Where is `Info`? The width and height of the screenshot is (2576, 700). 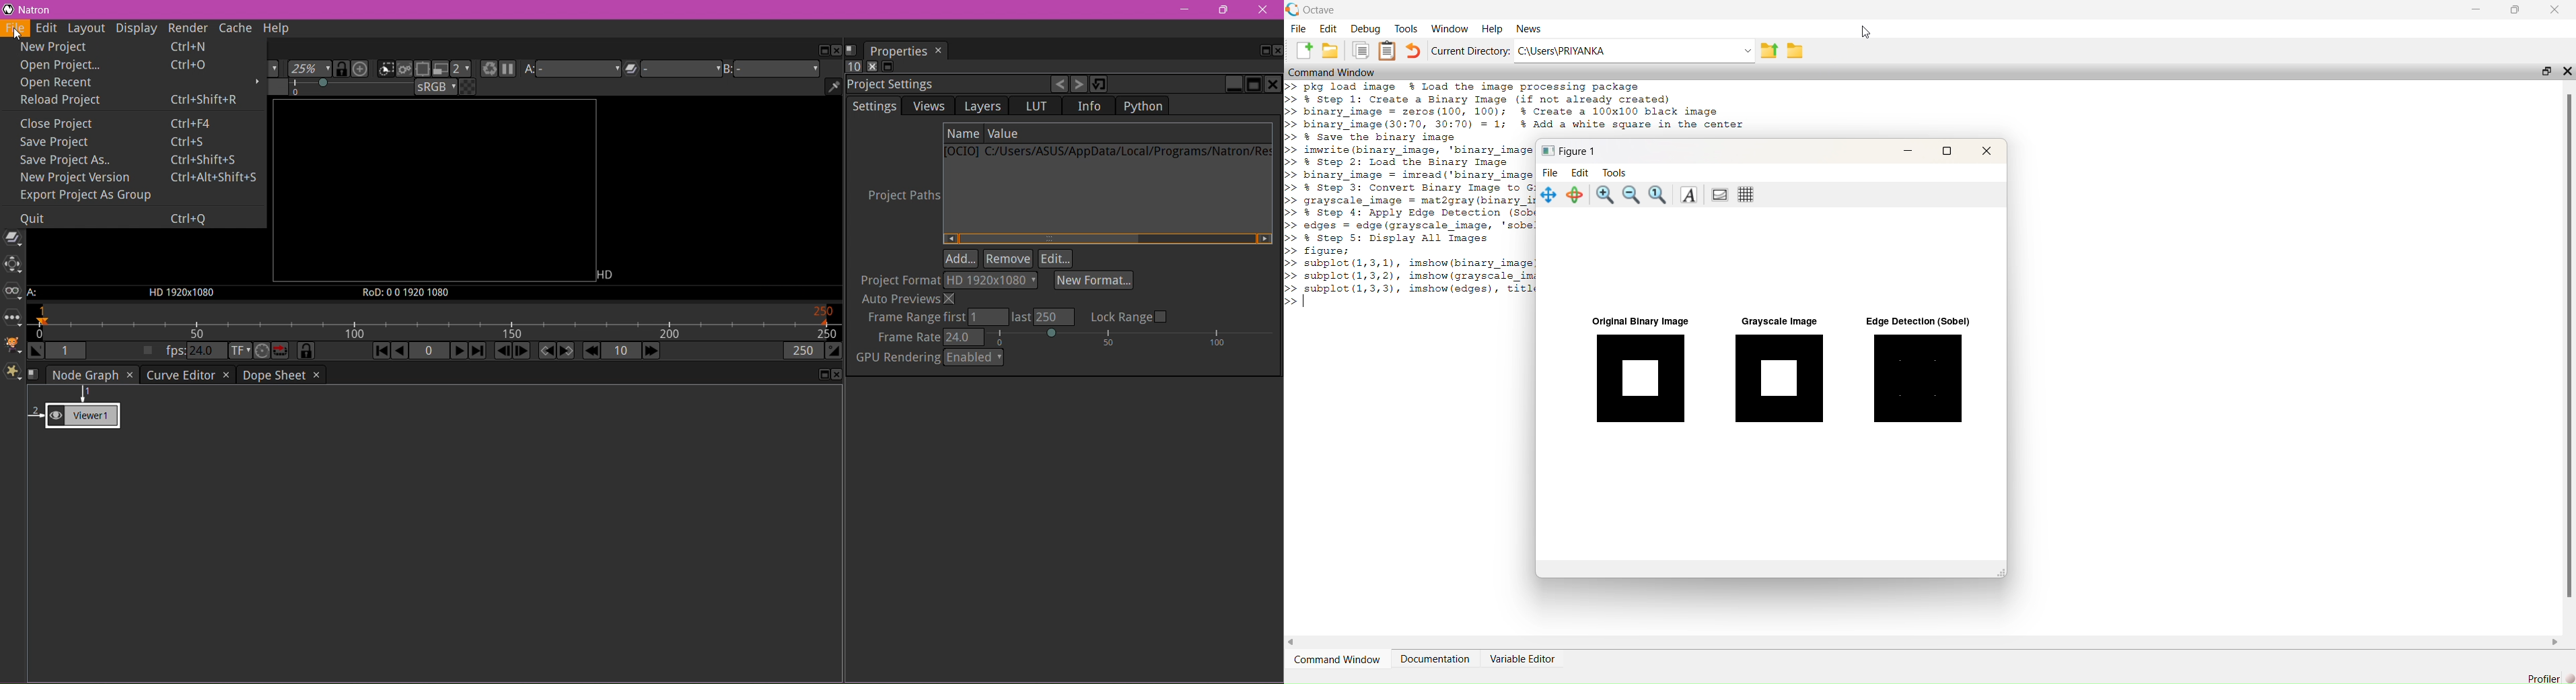
Info is located at coordinates (1090, 106).